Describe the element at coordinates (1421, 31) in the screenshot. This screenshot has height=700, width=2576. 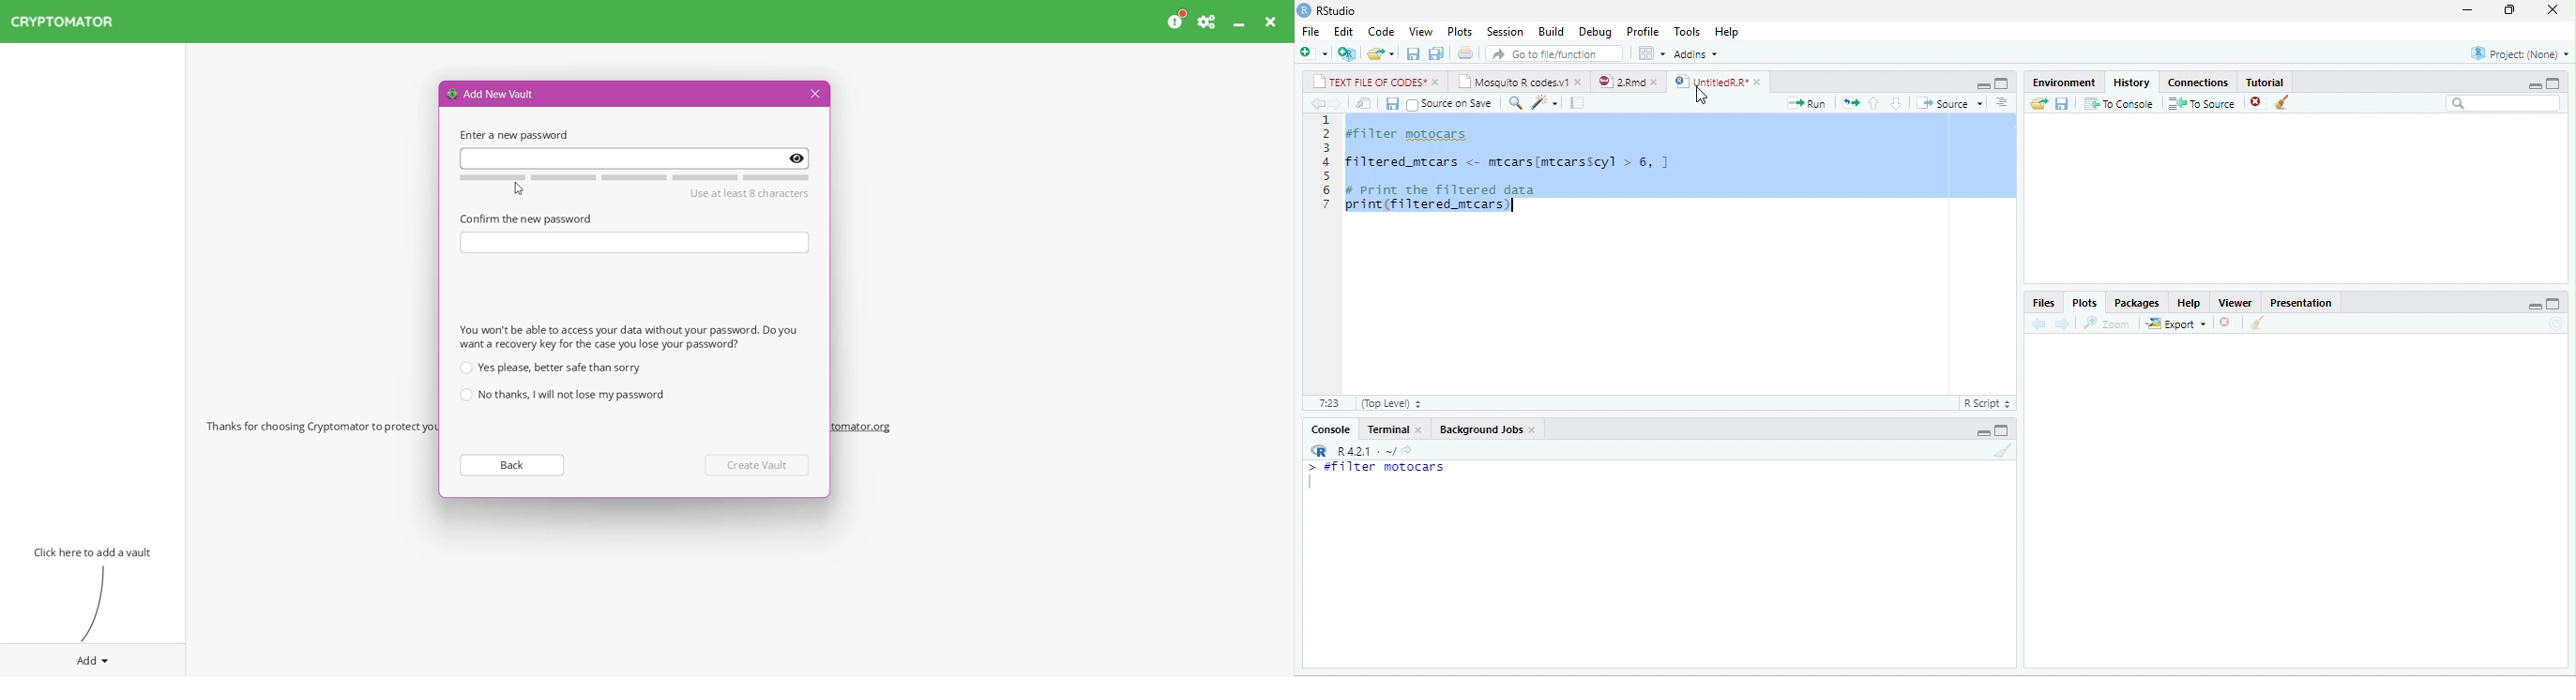
I see `View` at that location.